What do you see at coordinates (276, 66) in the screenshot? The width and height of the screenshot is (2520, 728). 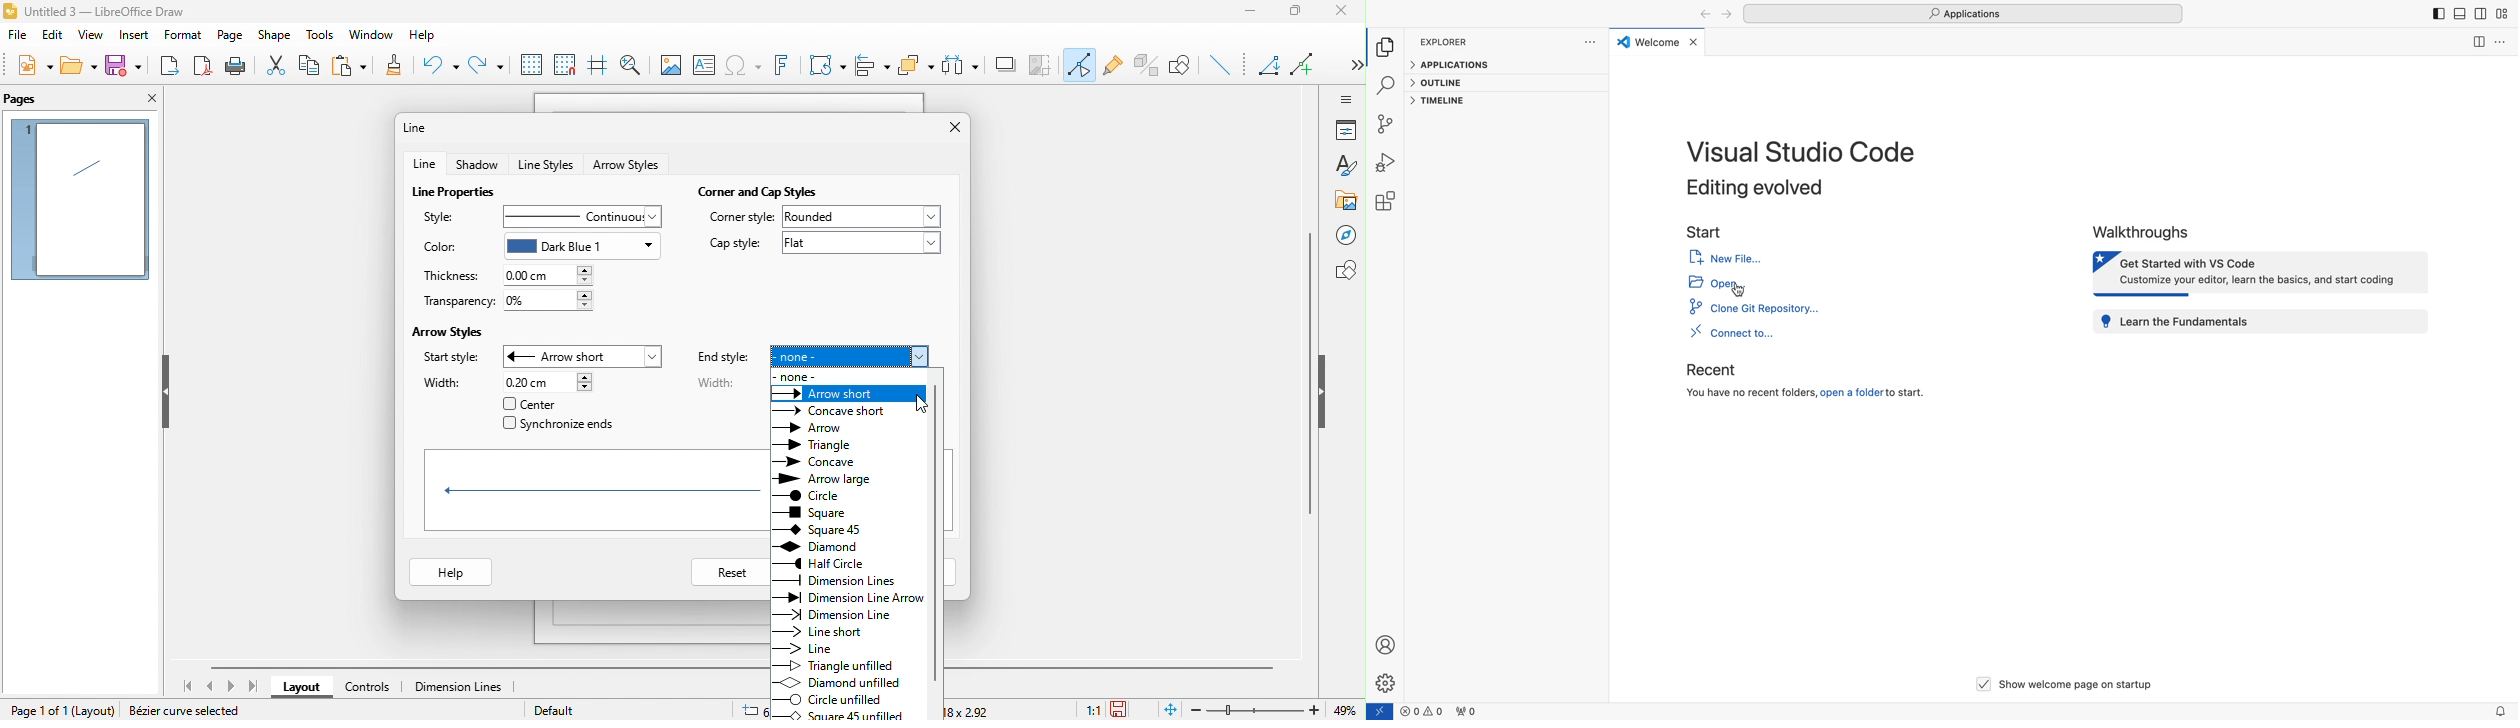 I see `cut` at bounding box center [276, 66].